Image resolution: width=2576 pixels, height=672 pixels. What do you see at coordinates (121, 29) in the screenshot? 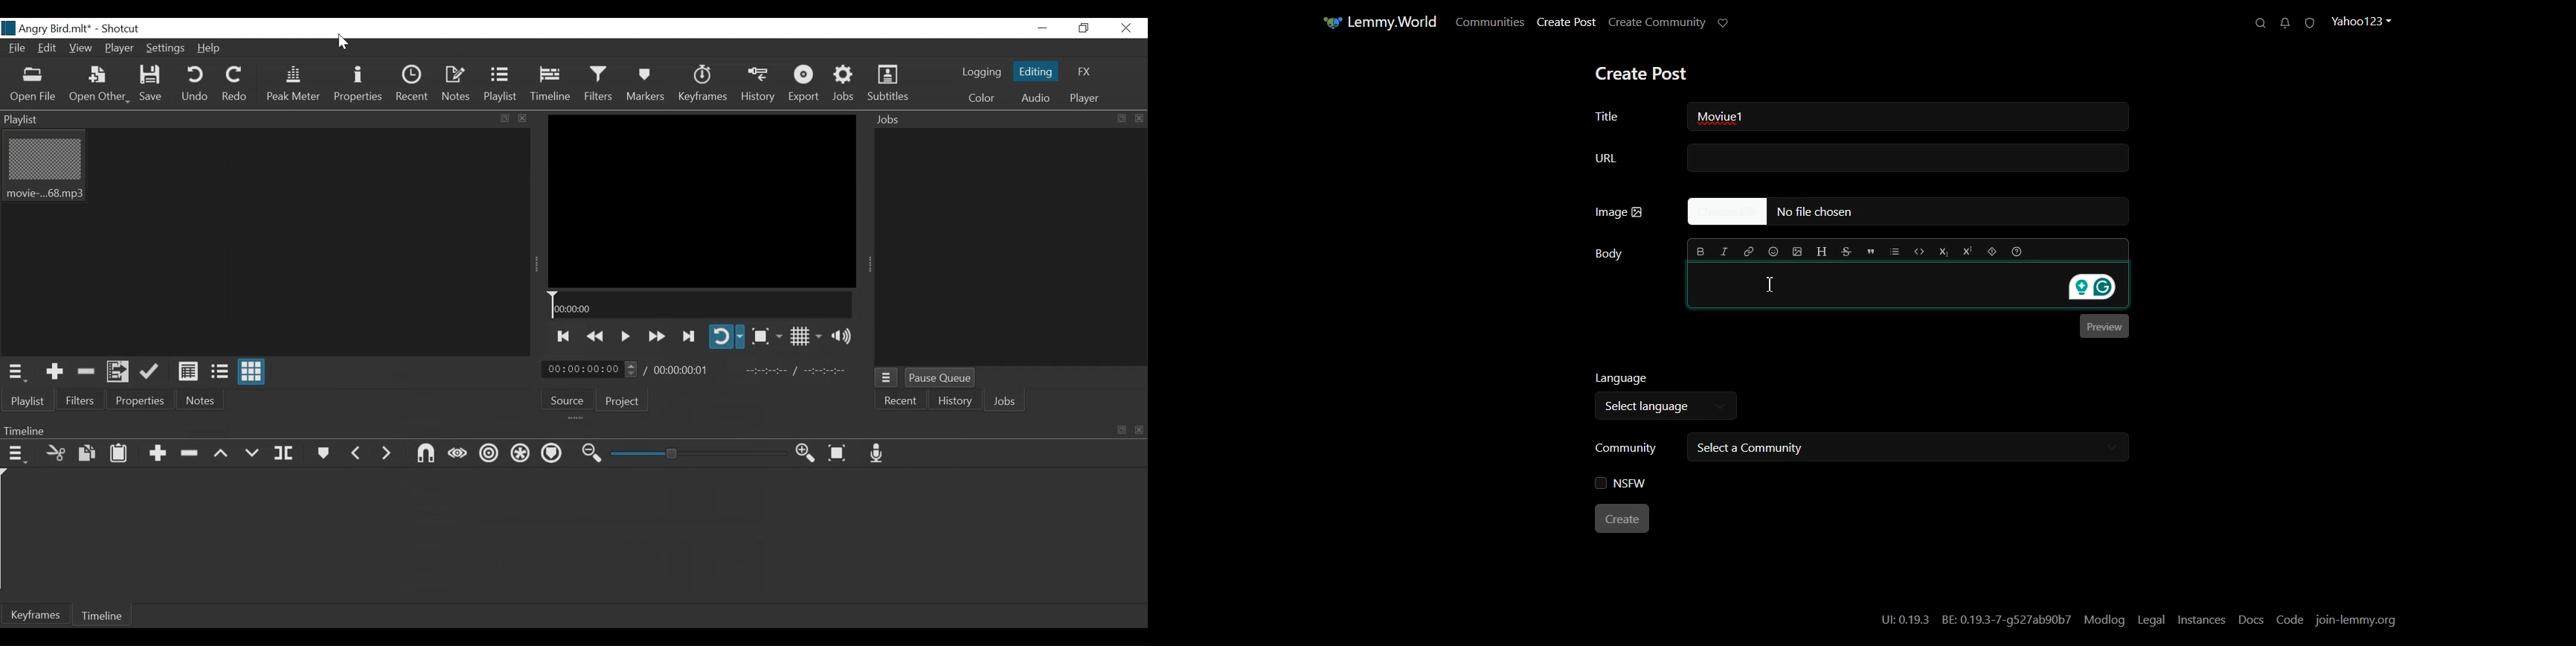
I see `Shotcut` at bounding box center [121, 29].